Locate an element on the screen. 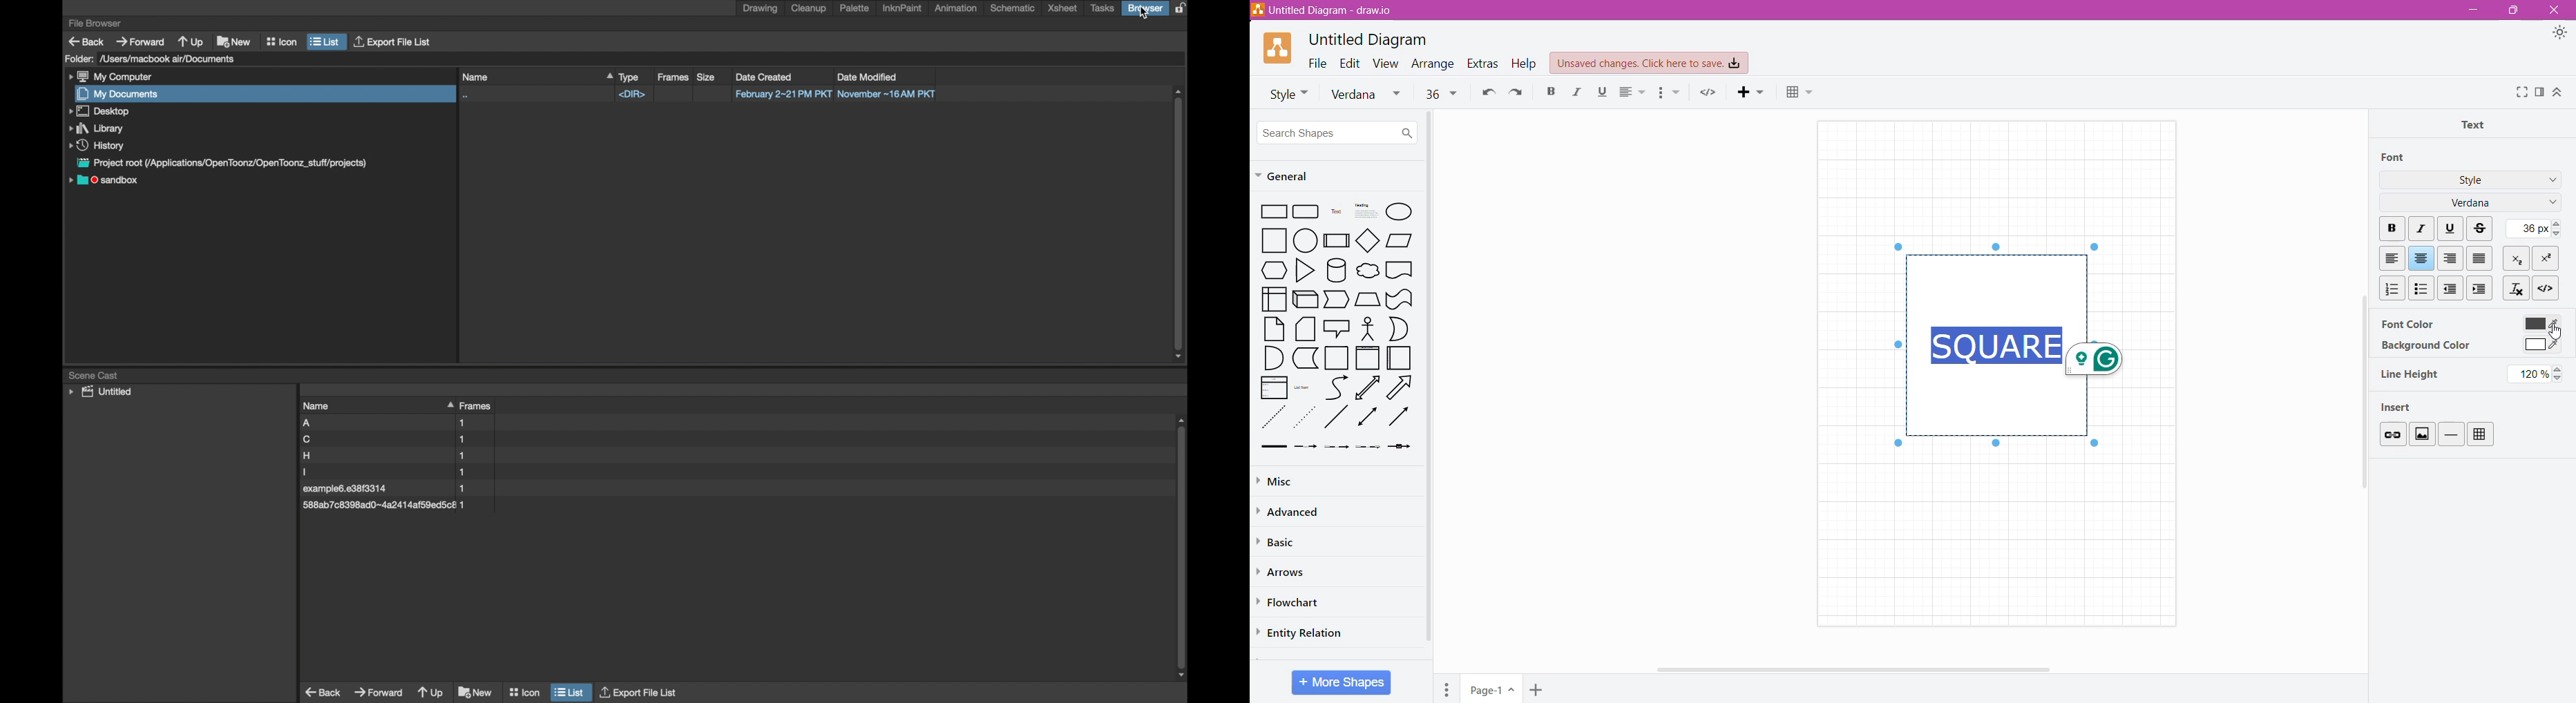 The height and width of the screenshot is (728, 2576). Half Circle  is located at coordinates (1400, 329).